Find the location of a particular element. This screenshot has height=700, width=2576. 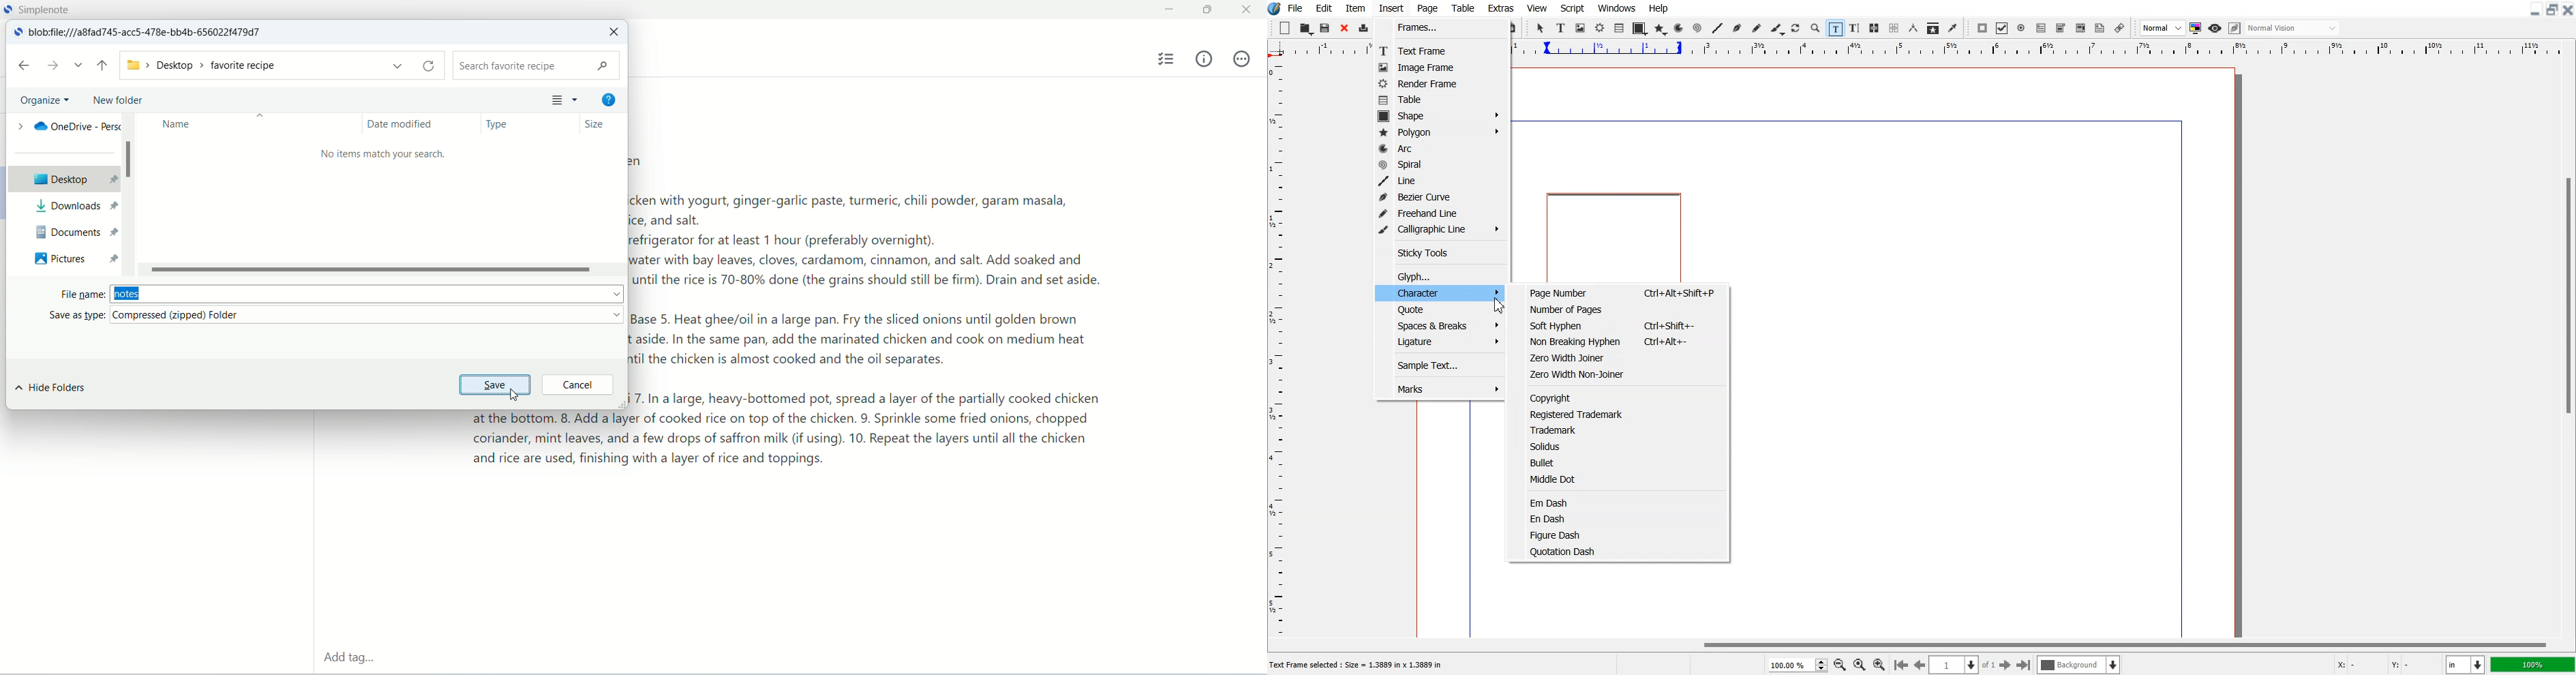

downloads is located at coordinates (73, 205).